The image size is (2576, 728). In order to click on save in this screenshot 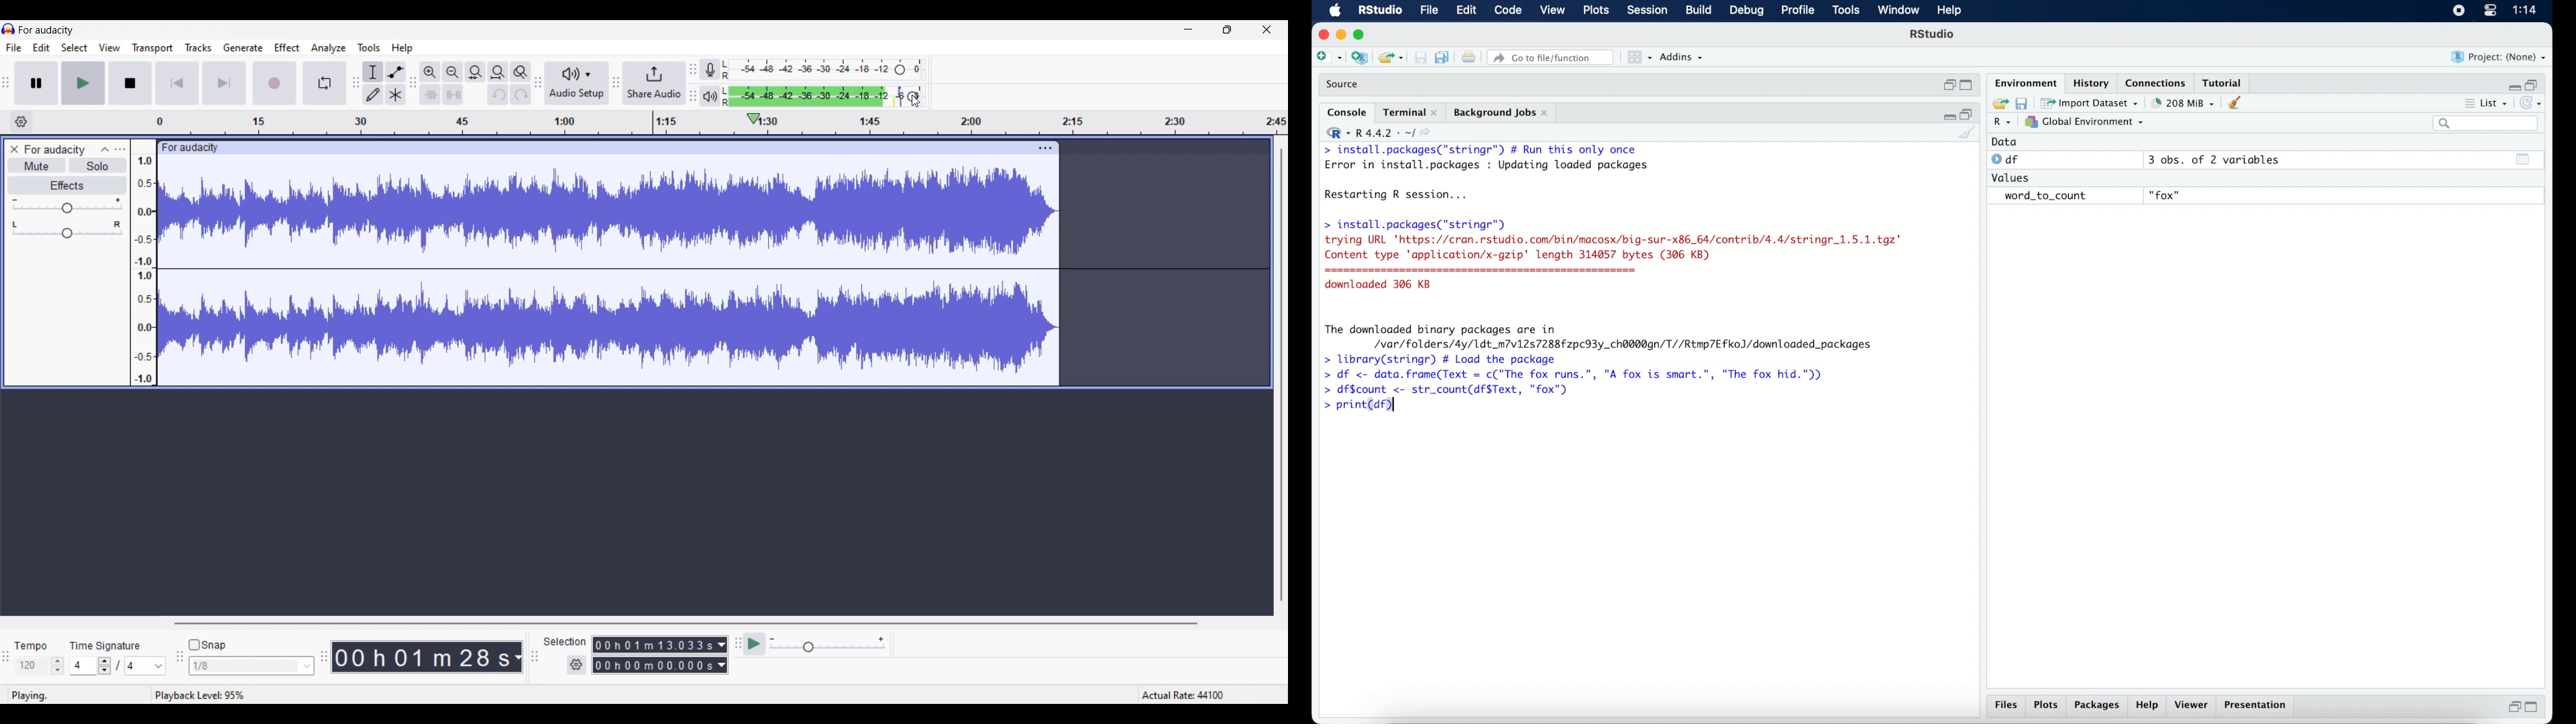, I will do `click(1422, 58)`.